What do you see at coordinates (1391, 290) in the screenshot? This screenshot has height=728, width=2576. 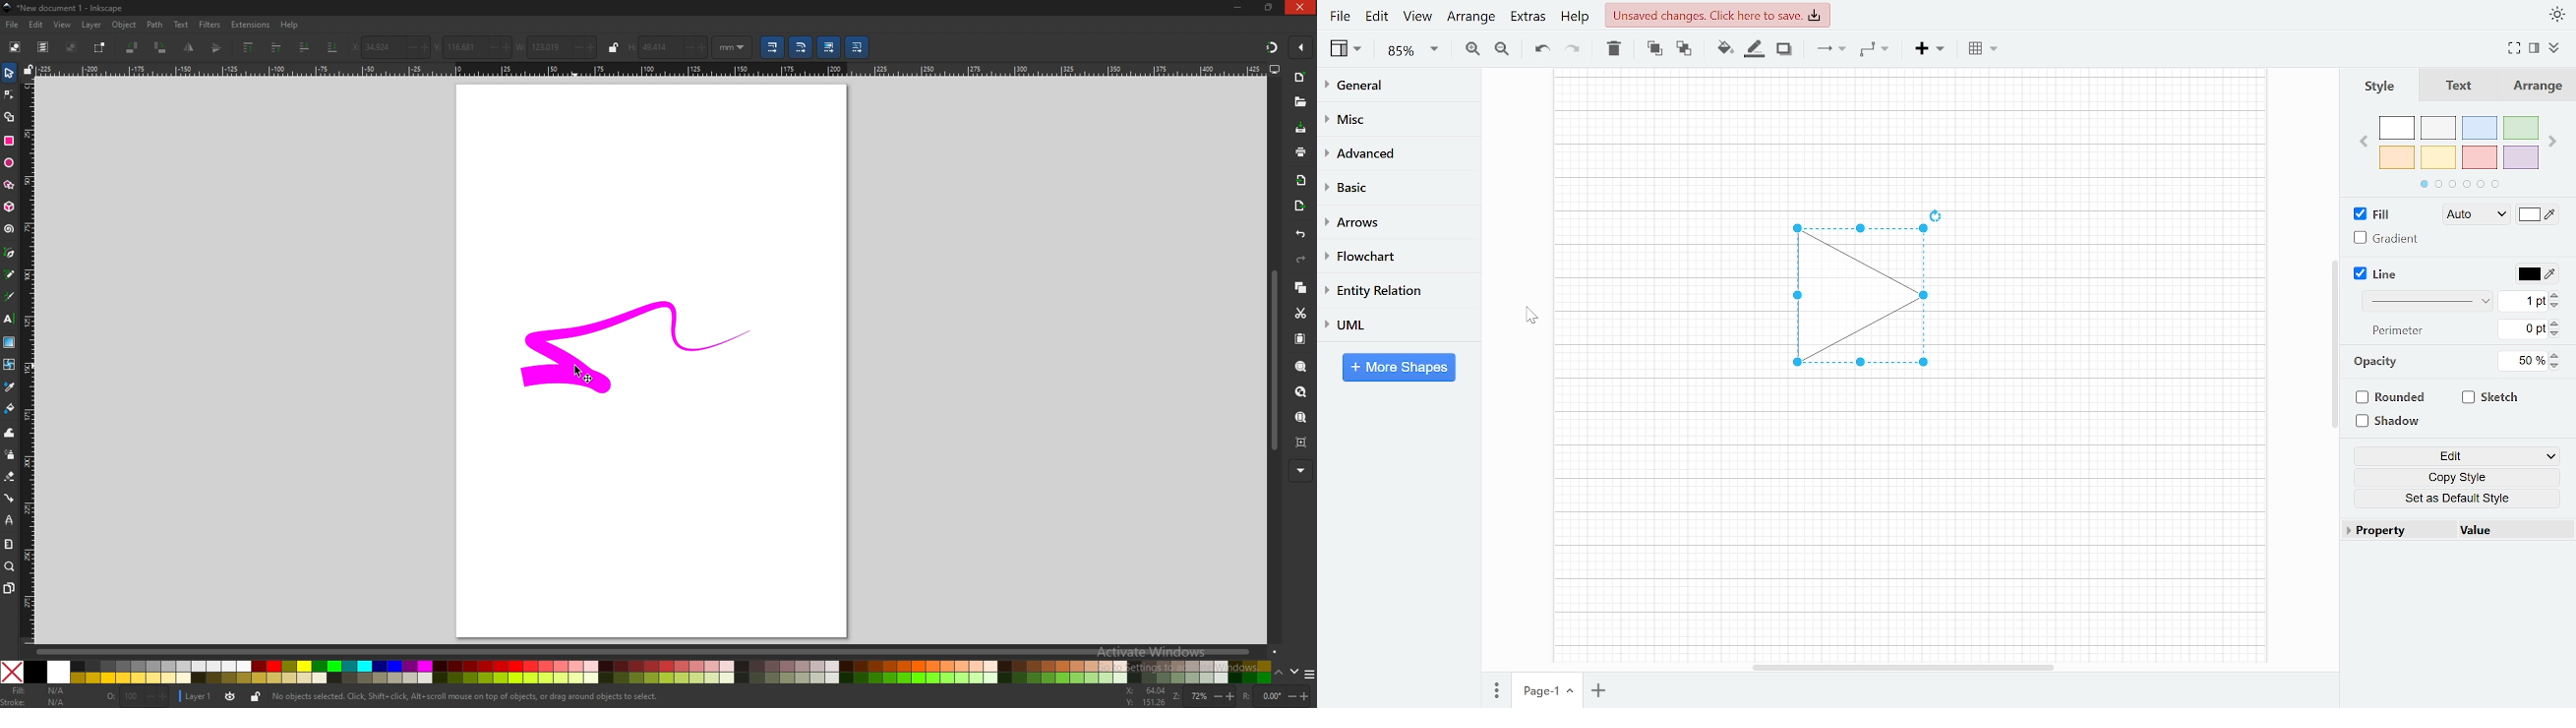 I see `Entity relation` at bounding box center [1391, 290].